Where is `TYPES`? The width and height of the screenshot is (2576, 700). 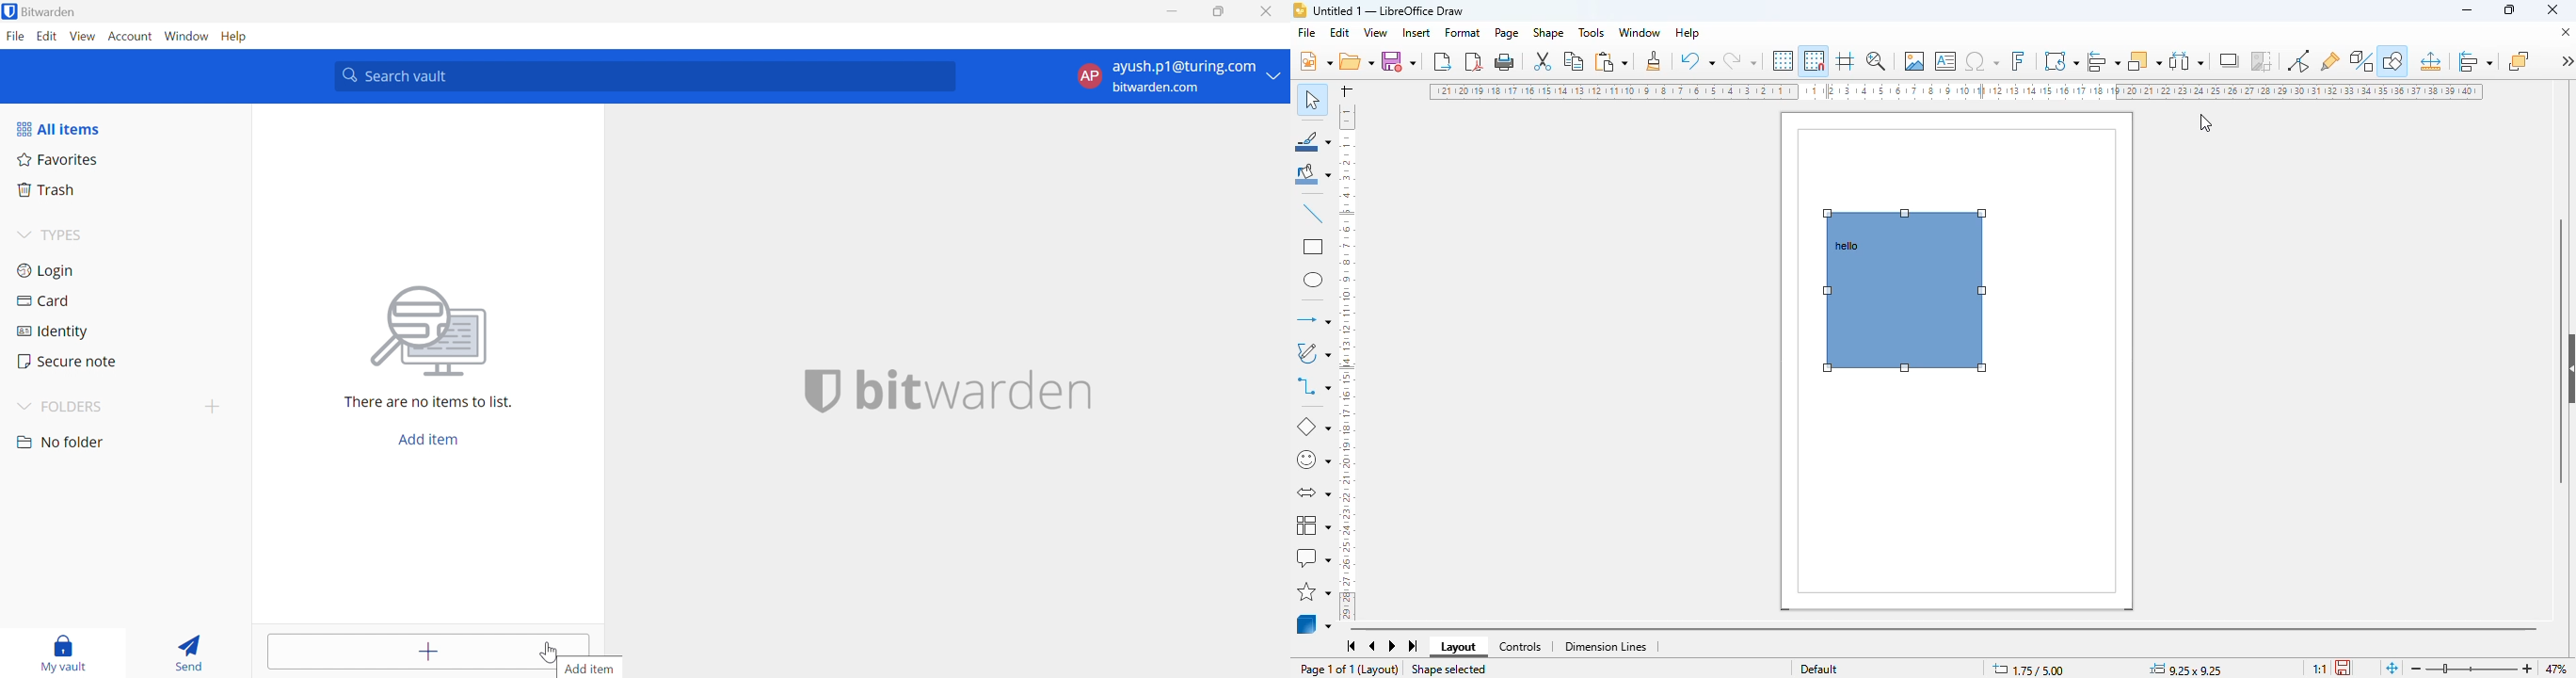
TYPES is located at coordinates (63, 234).